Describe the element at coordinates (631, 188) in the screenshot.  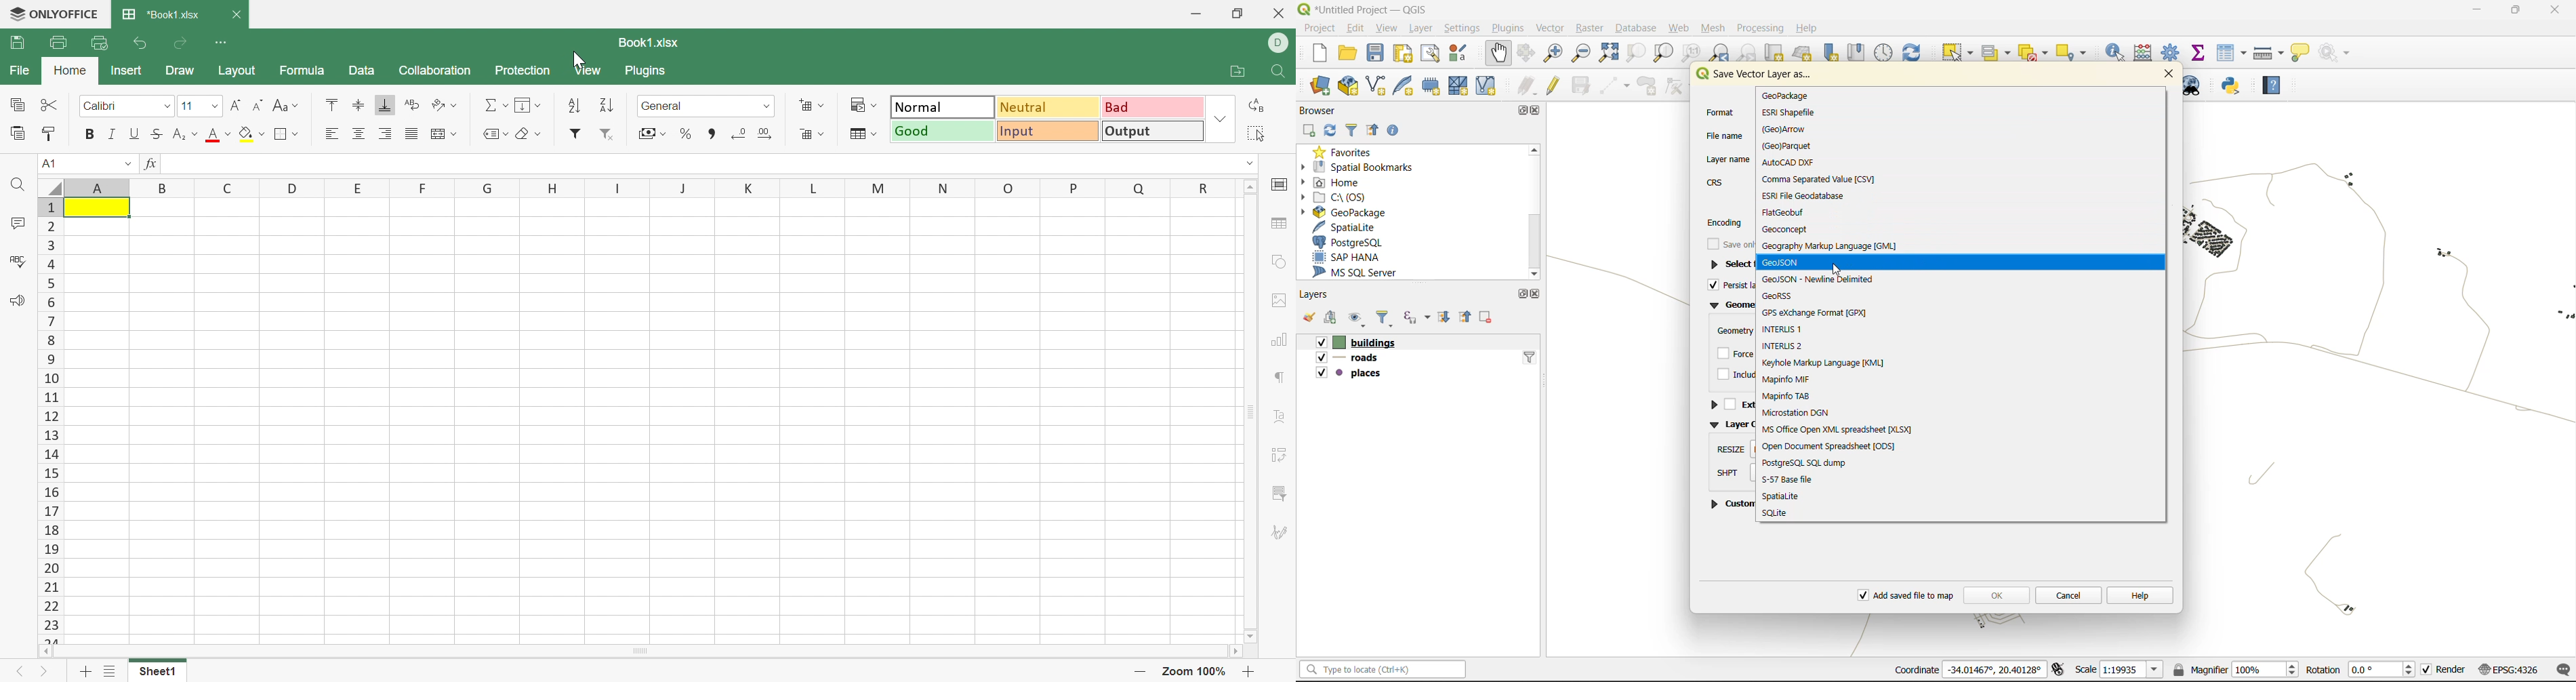
I see `Column Names` at that location.